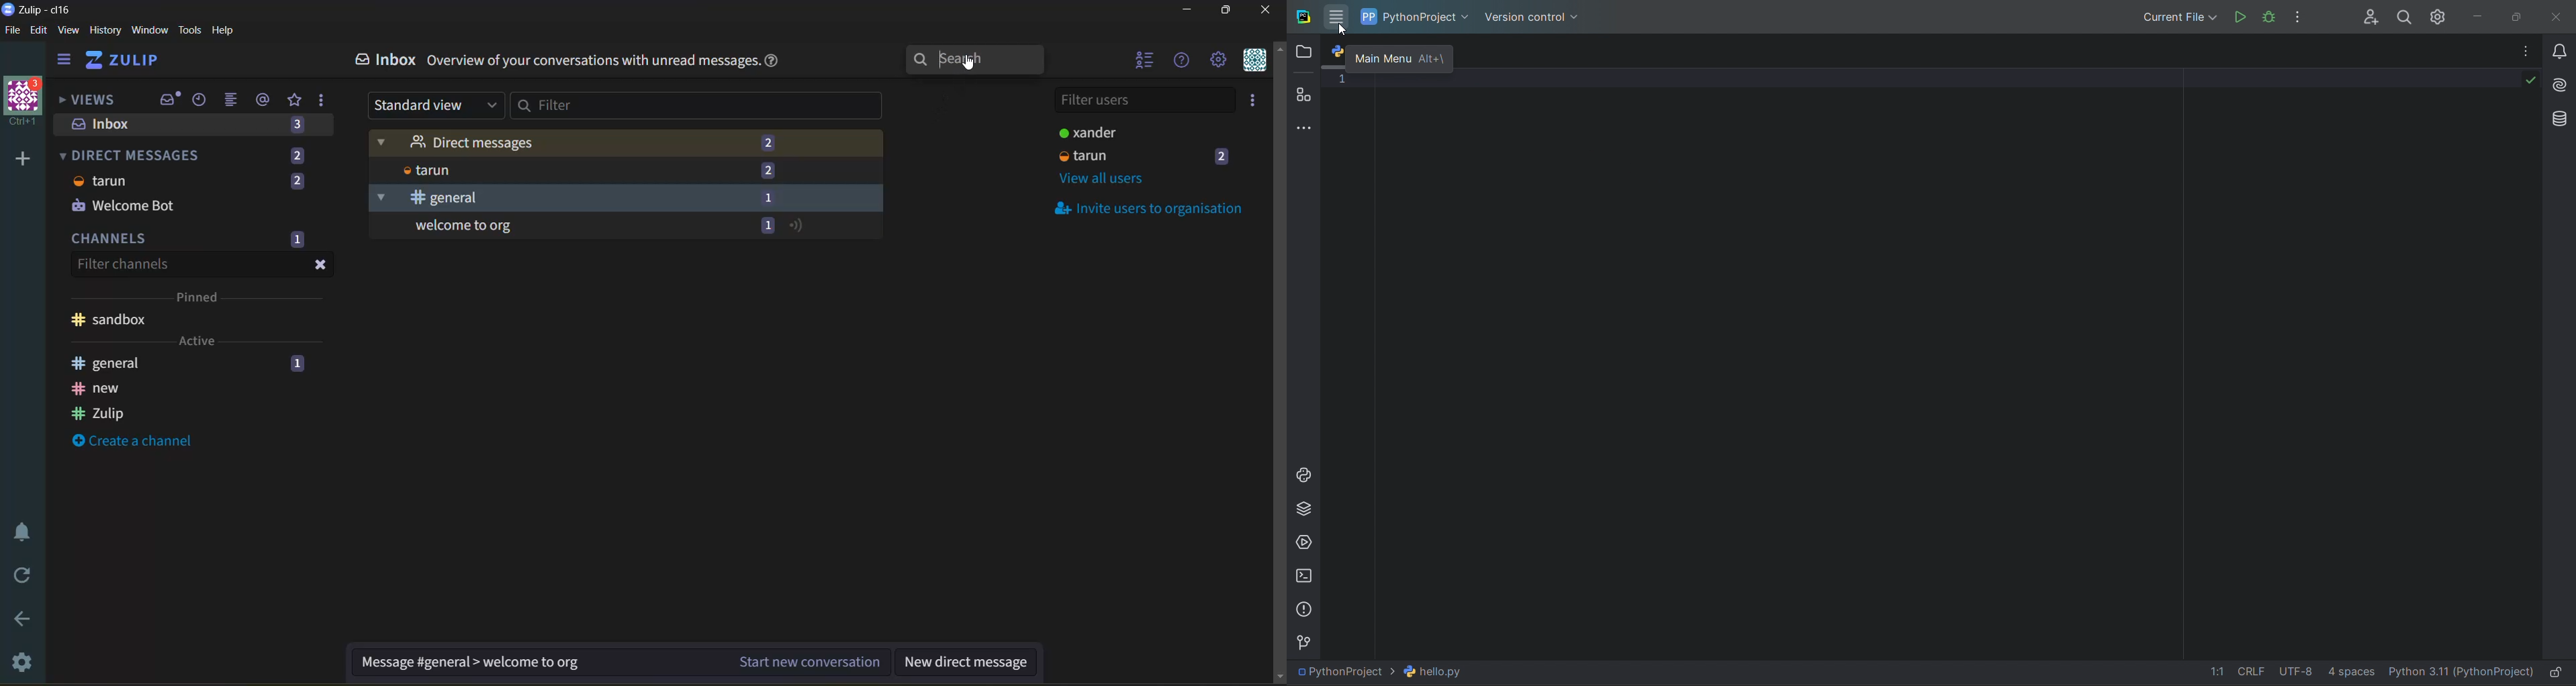  What do you see at coordinates (65, 61) in the screenshot?
I see `hide sidebar` at bounding box center [65, 61].